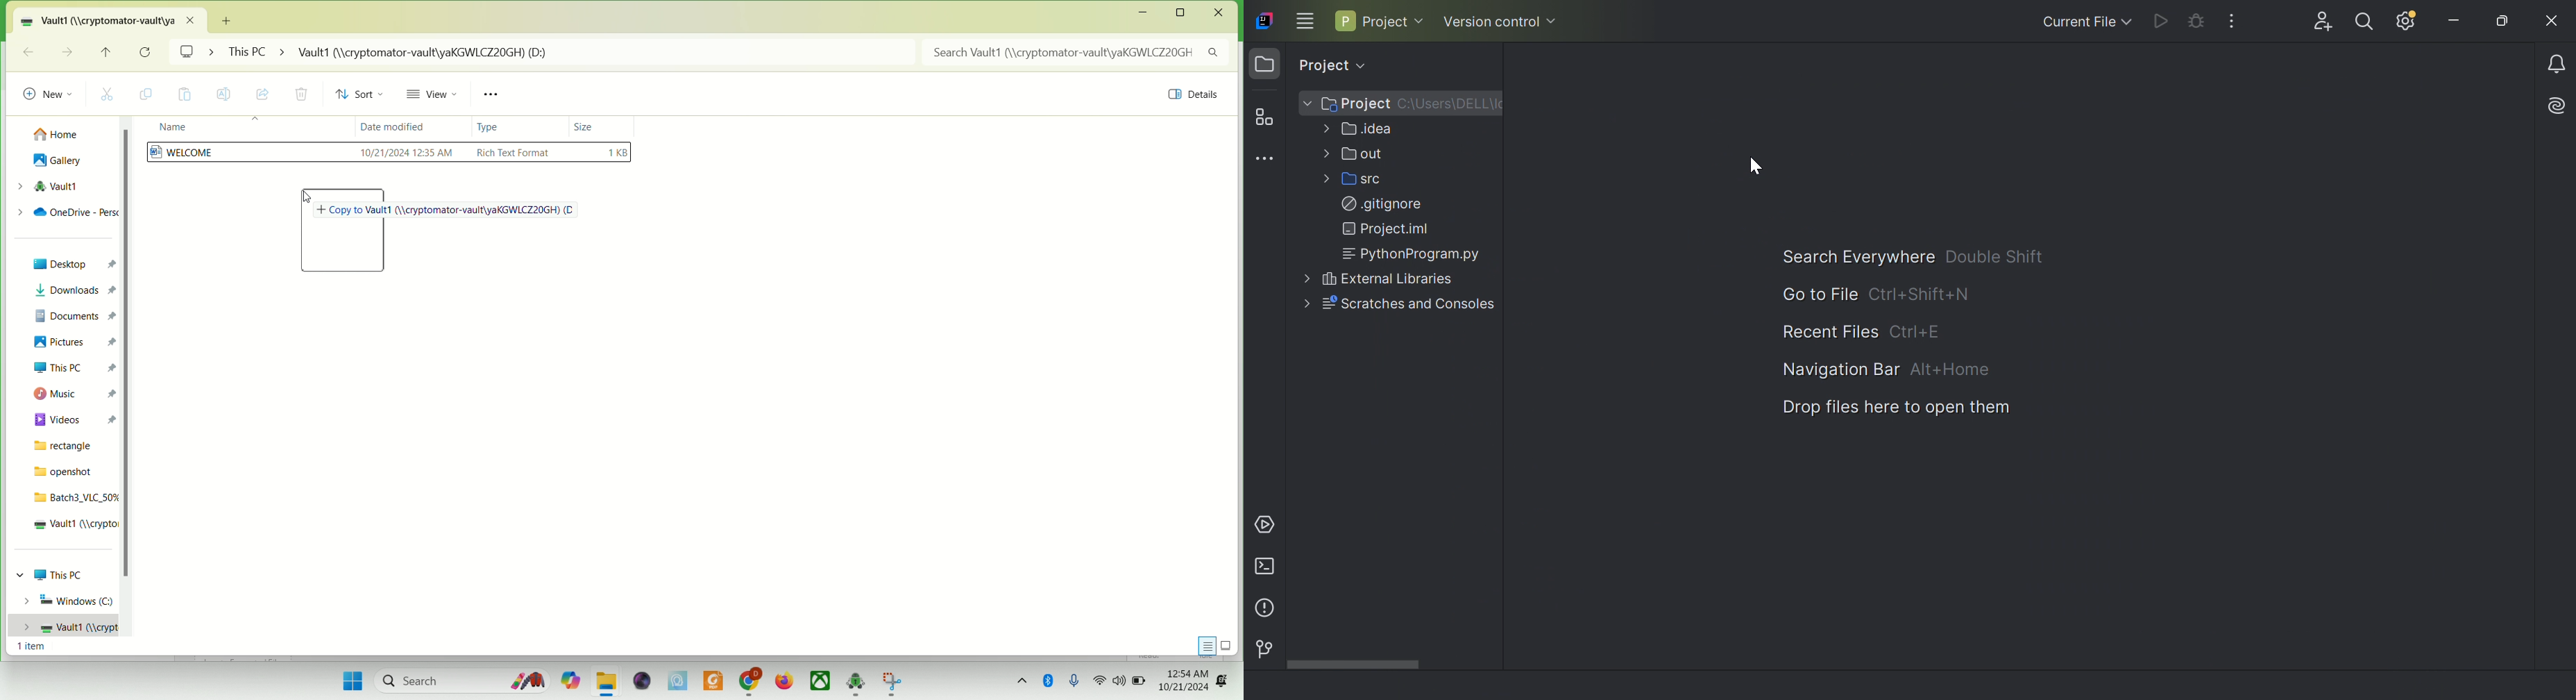 This screenshot has width=2576, height=700. Describe the element at coordinates (1305, 20) in the screenshot. I see `Main menu` at that location.